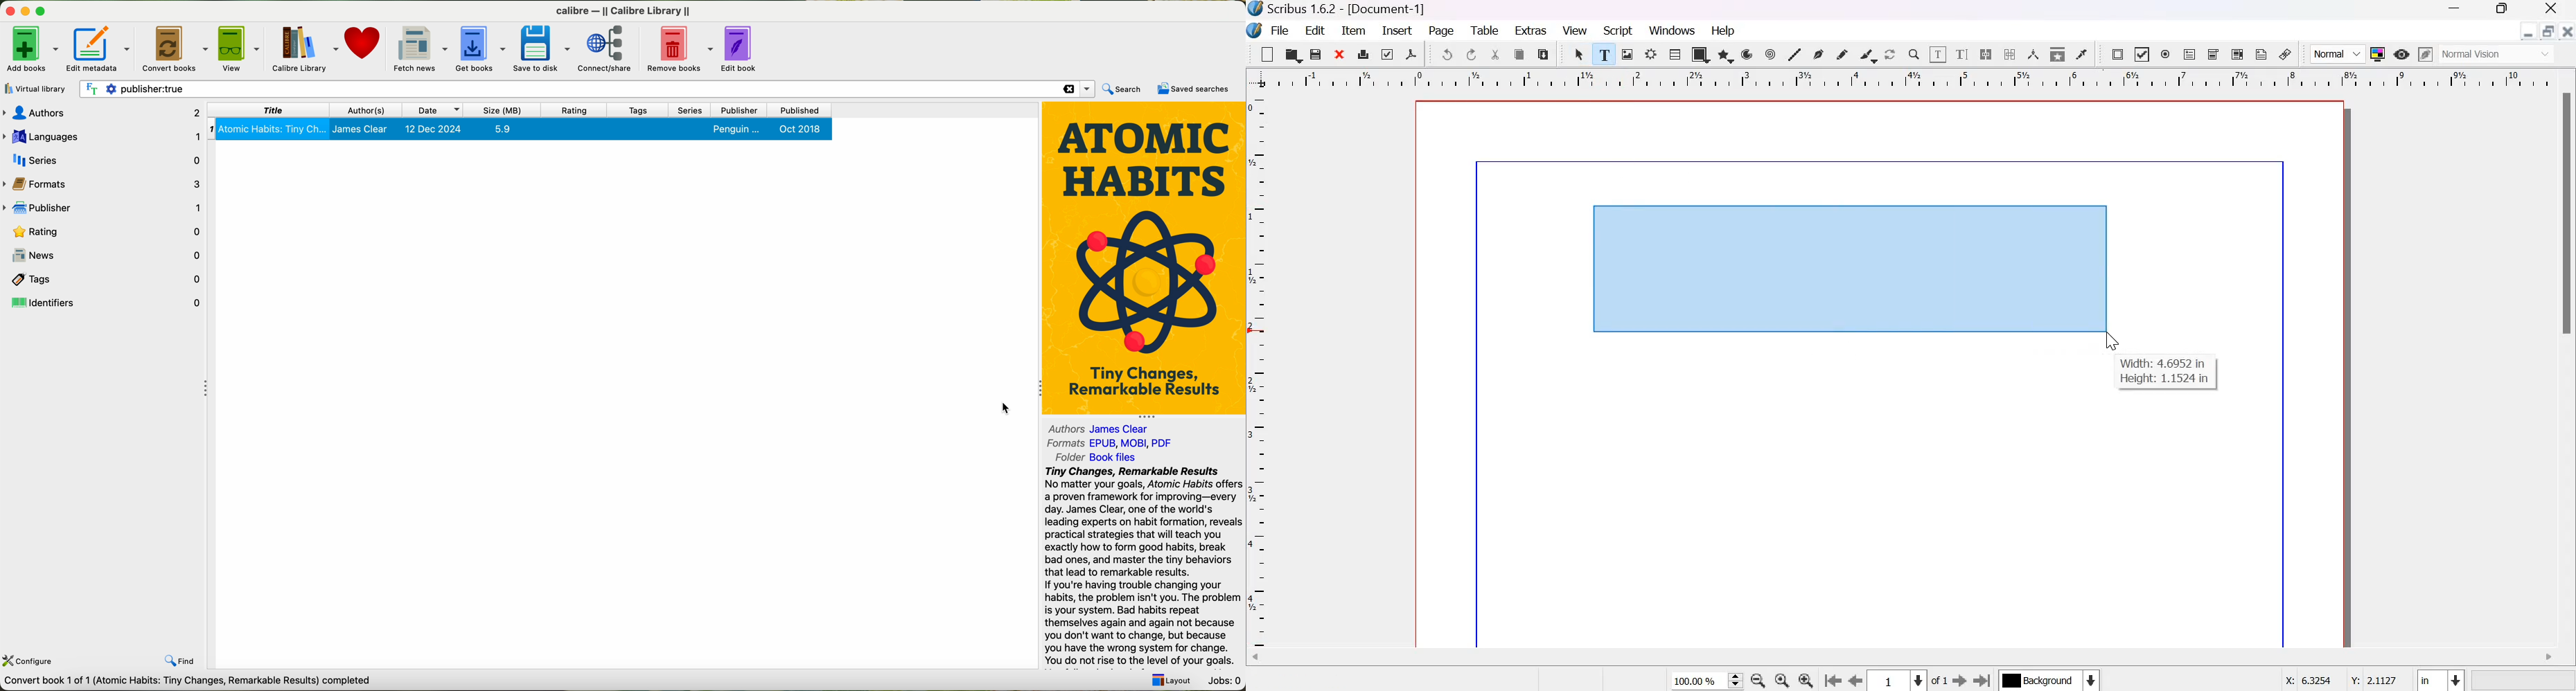 The image size is (2576, 700). Describe the element at coordinates (801, 110) in the screenshot. I see `published` at that location.